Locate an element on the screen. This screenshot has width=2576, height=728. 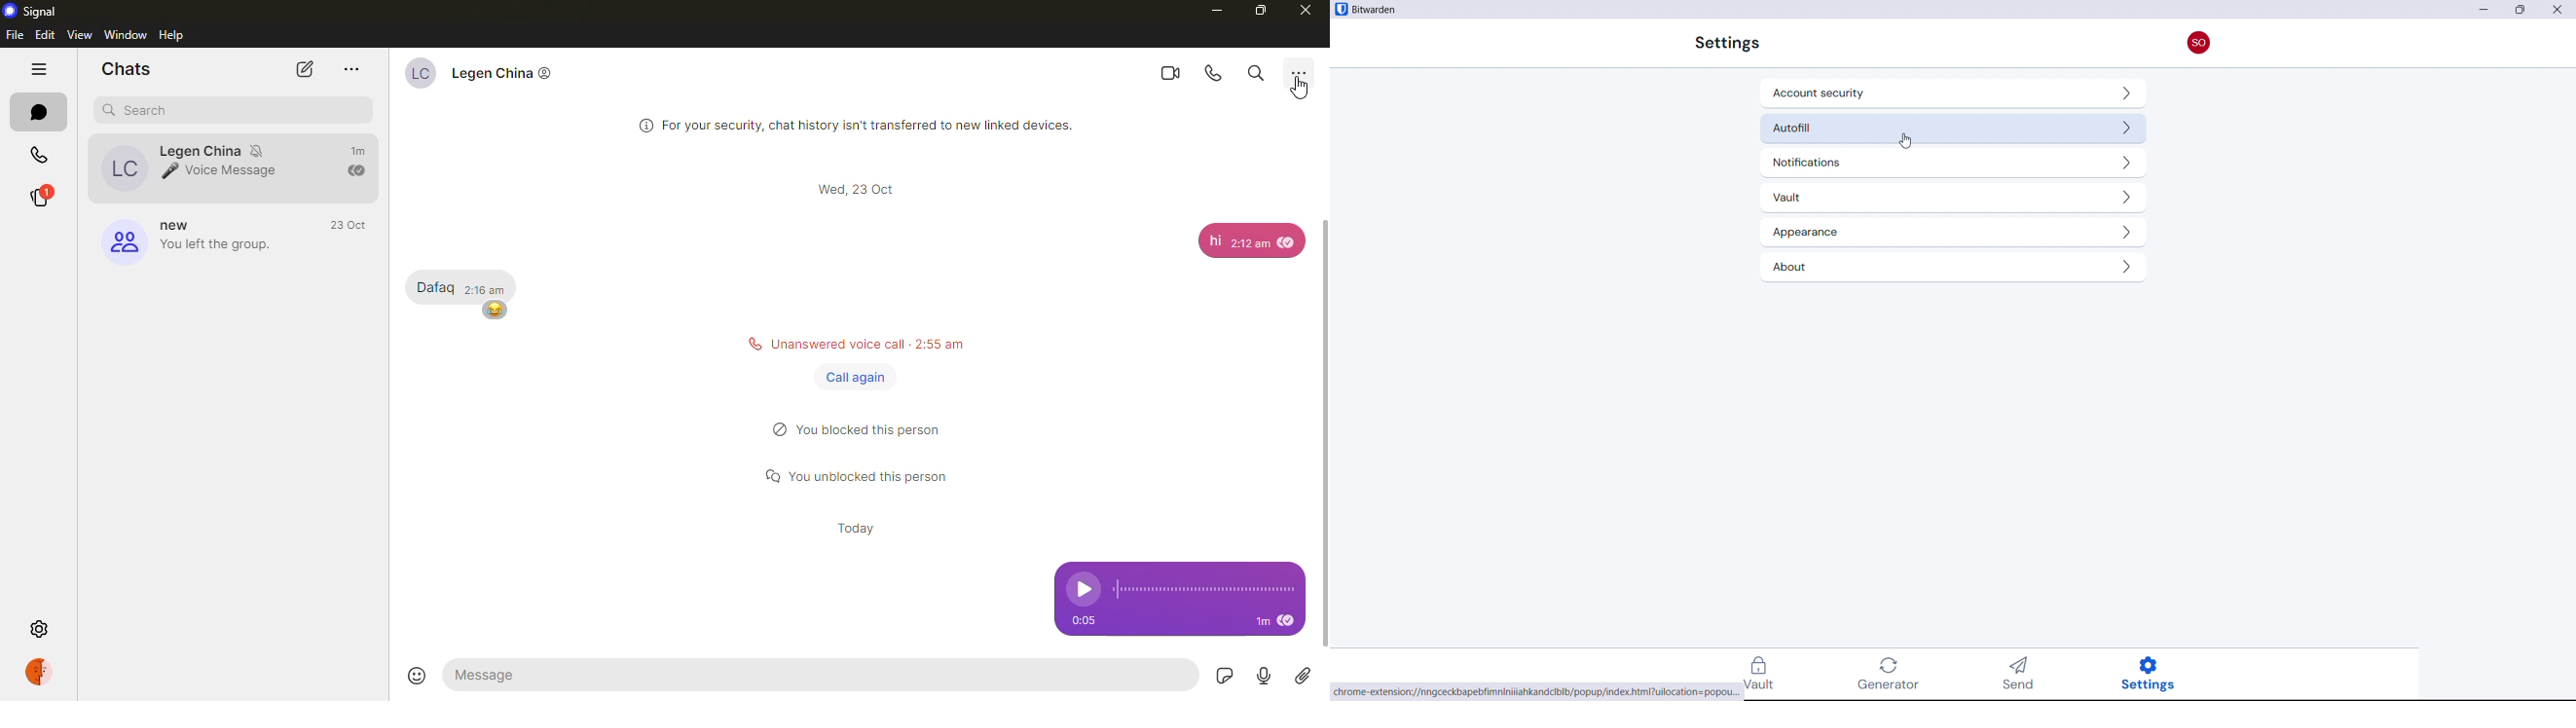
Vault  is located at coordinates (1950, 198).